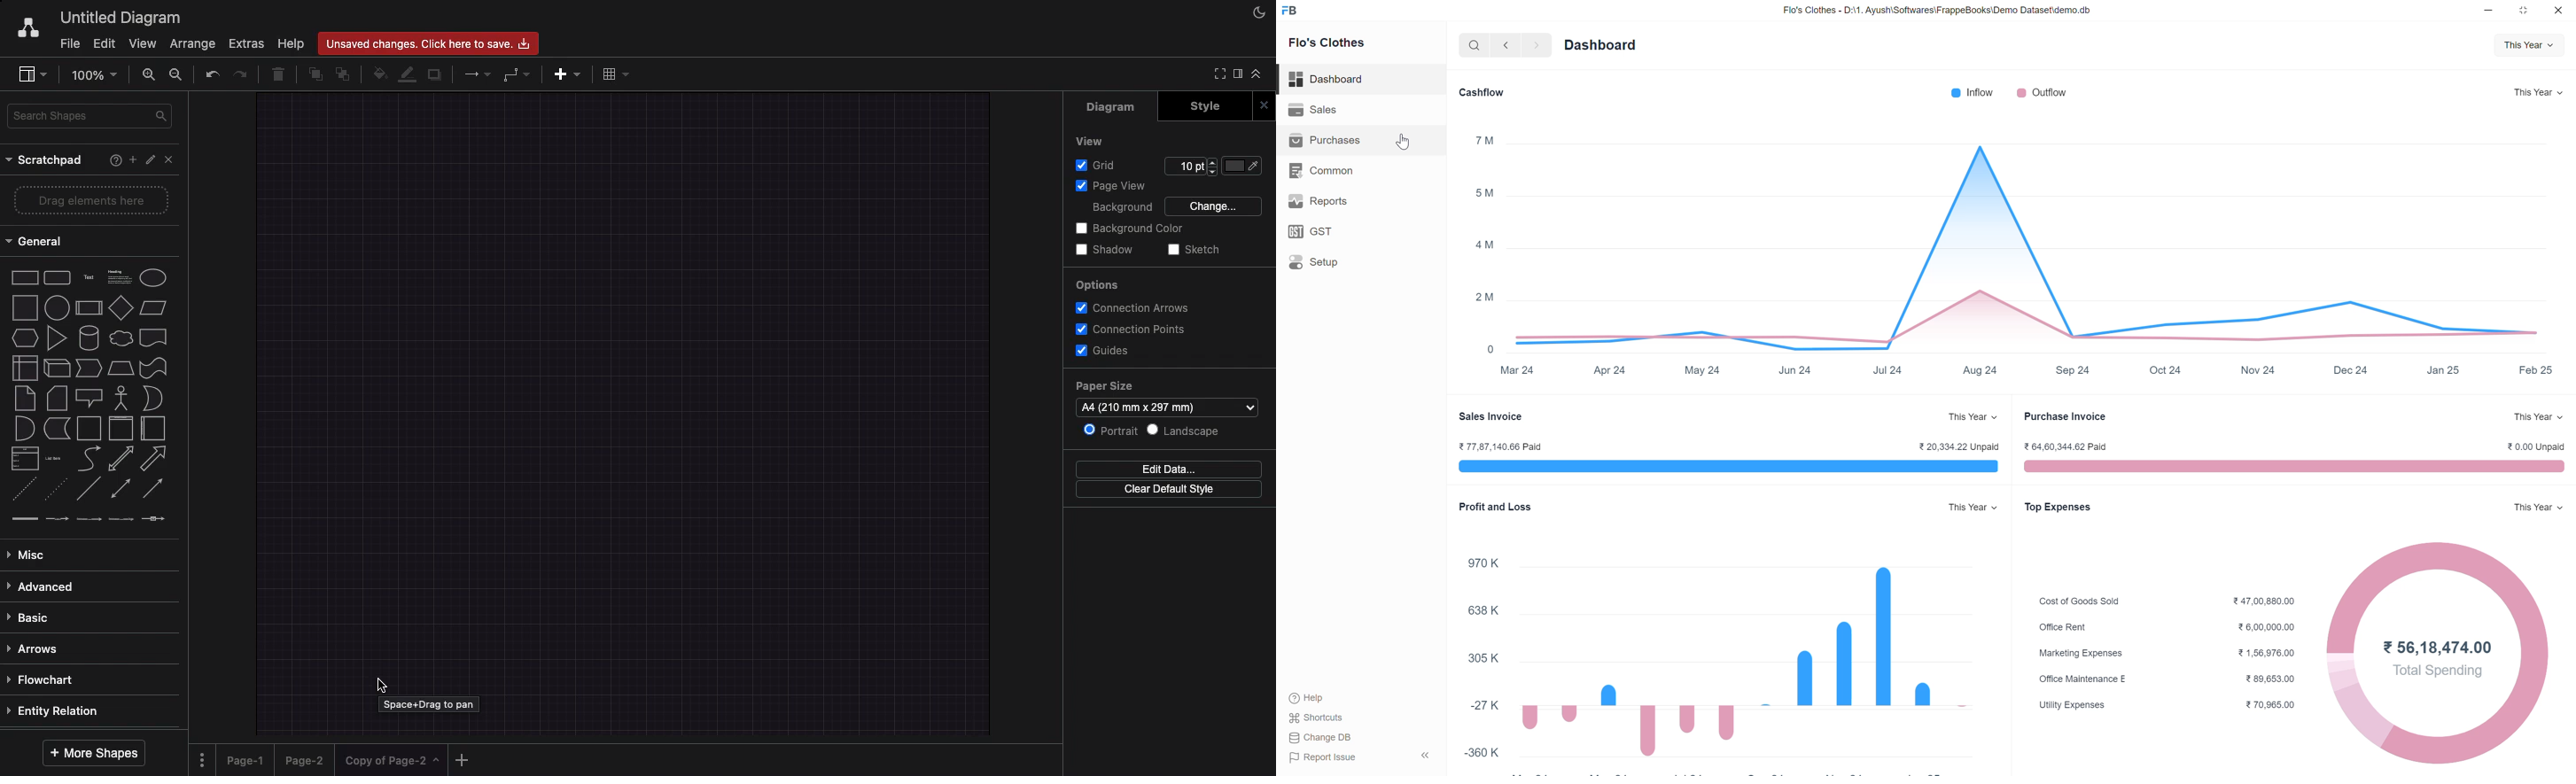  What do you see at coordinates (1975, 508) in the screenshot?
I see `This year` at bounding box center [1975, 508].